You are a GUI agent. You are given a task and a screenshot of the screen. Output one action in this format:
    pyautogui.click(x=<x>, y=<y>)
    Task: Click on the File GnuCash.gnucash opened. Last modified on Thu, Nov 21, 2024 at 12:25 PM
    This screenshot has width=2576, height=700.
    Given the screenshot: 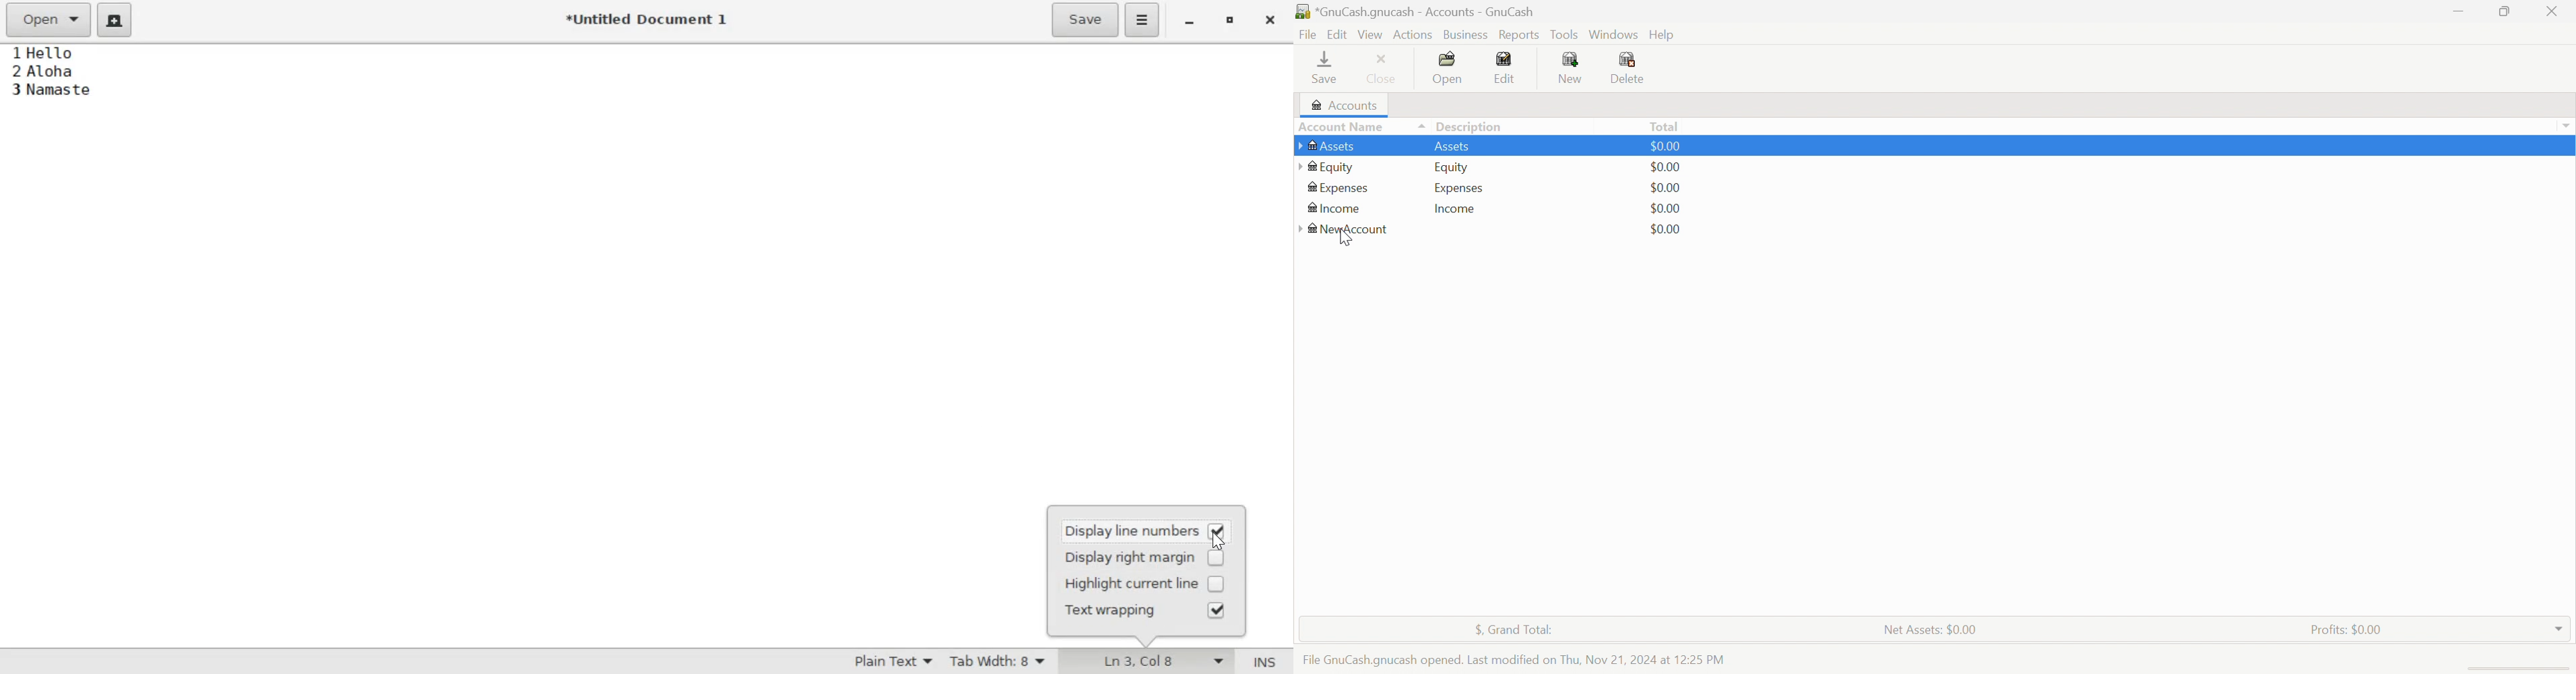 What is the action you would take?
    pyautogui.click(x=1513, y=660)
    